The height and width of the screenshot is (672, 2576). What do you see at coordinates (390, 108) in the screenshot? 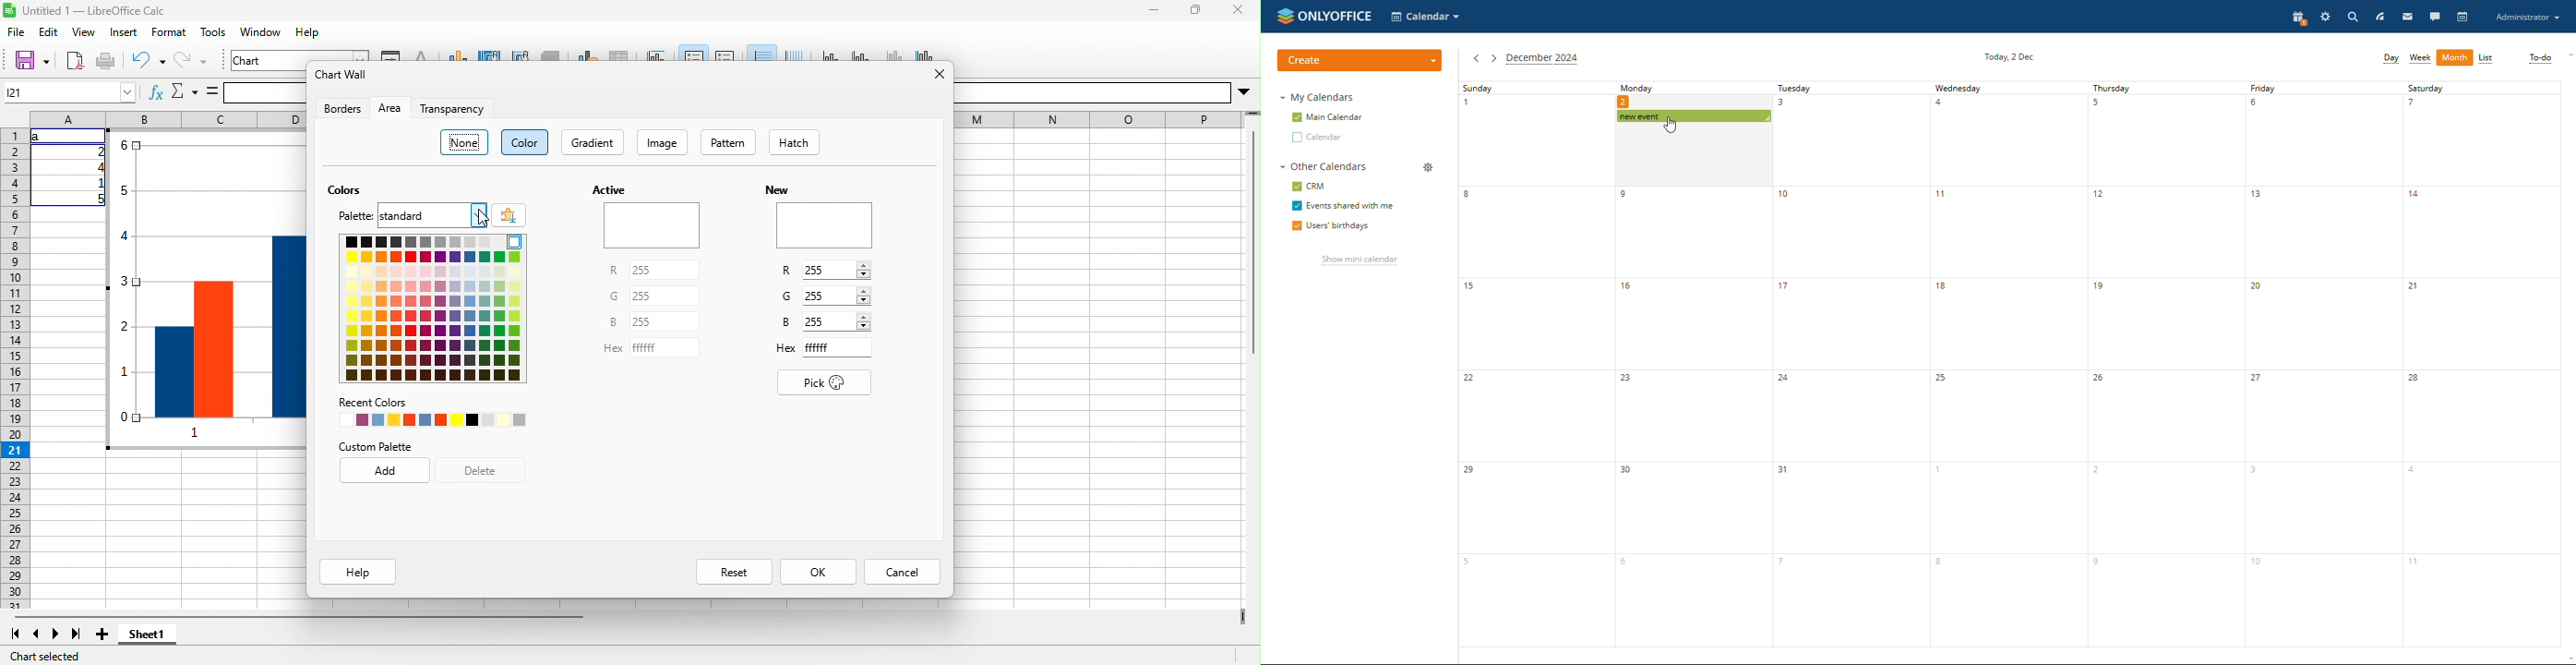
I see `area` at bounding box center [390, 108].